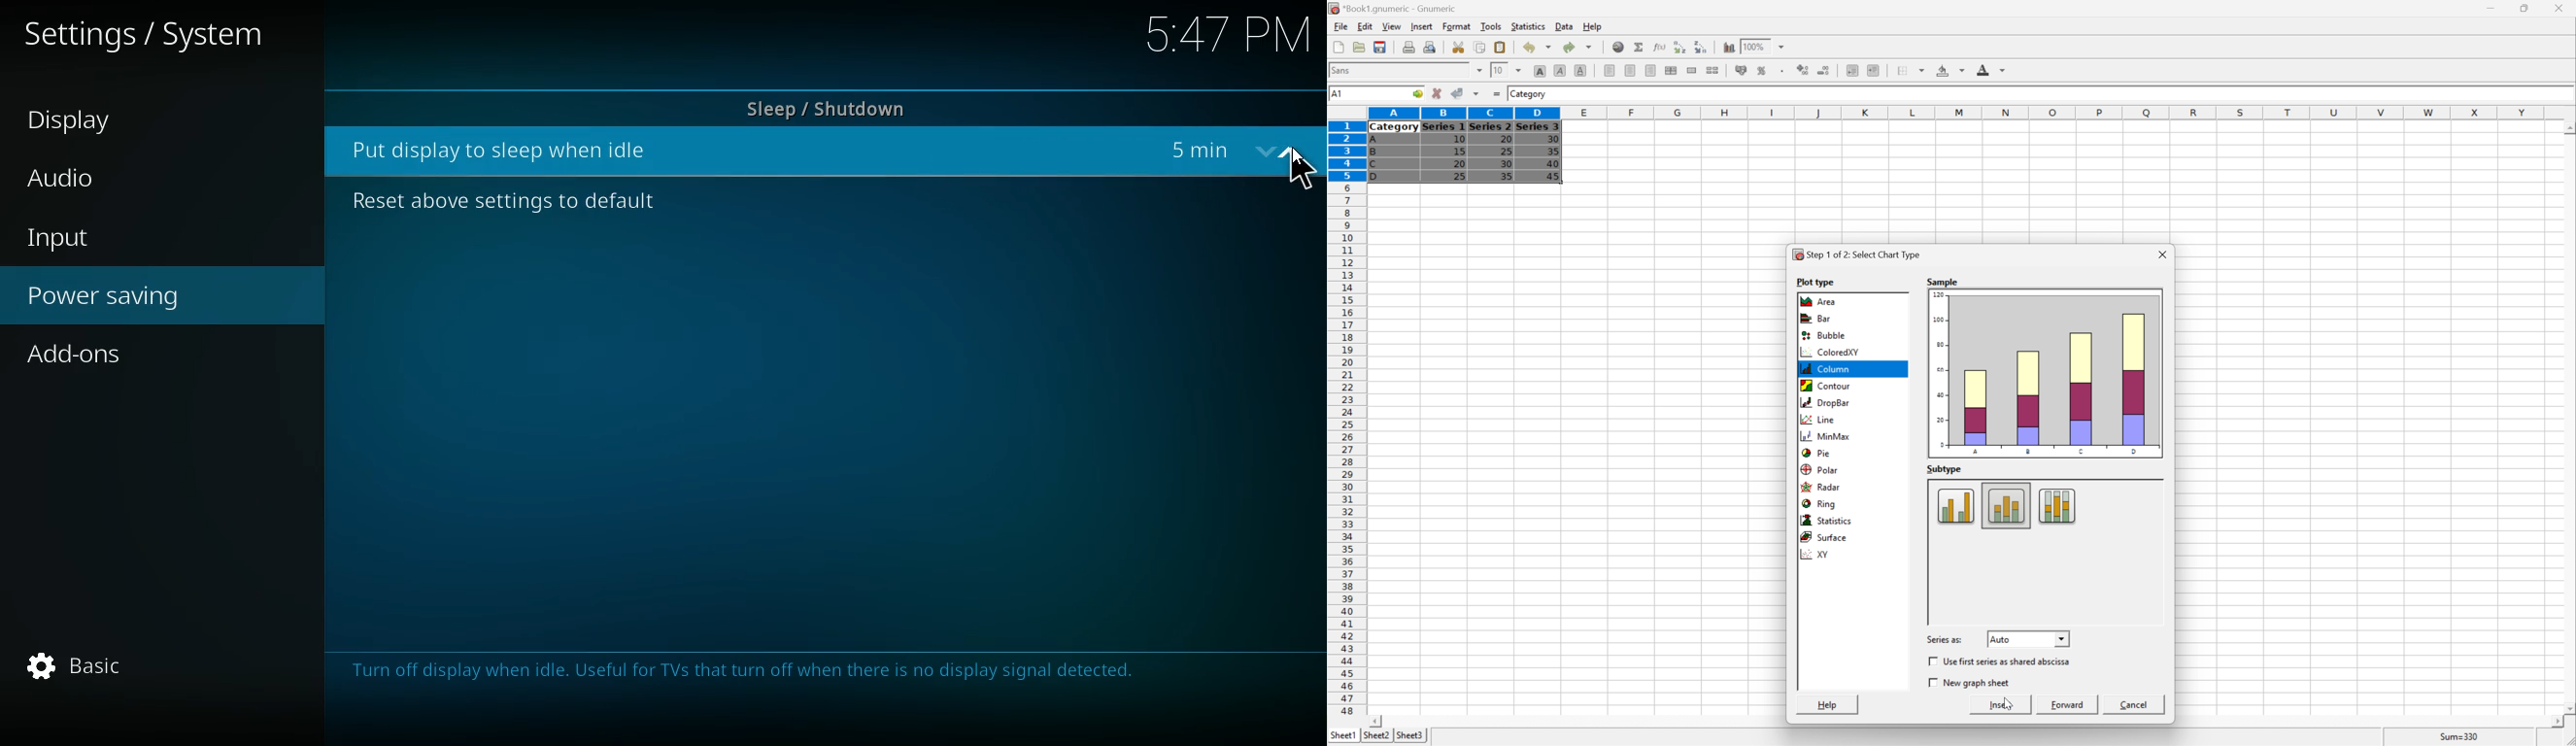  What do you see at coordinates (1932, 661) in the screenshot?
I see `Checkbox` at bounding box center [1932, 661].